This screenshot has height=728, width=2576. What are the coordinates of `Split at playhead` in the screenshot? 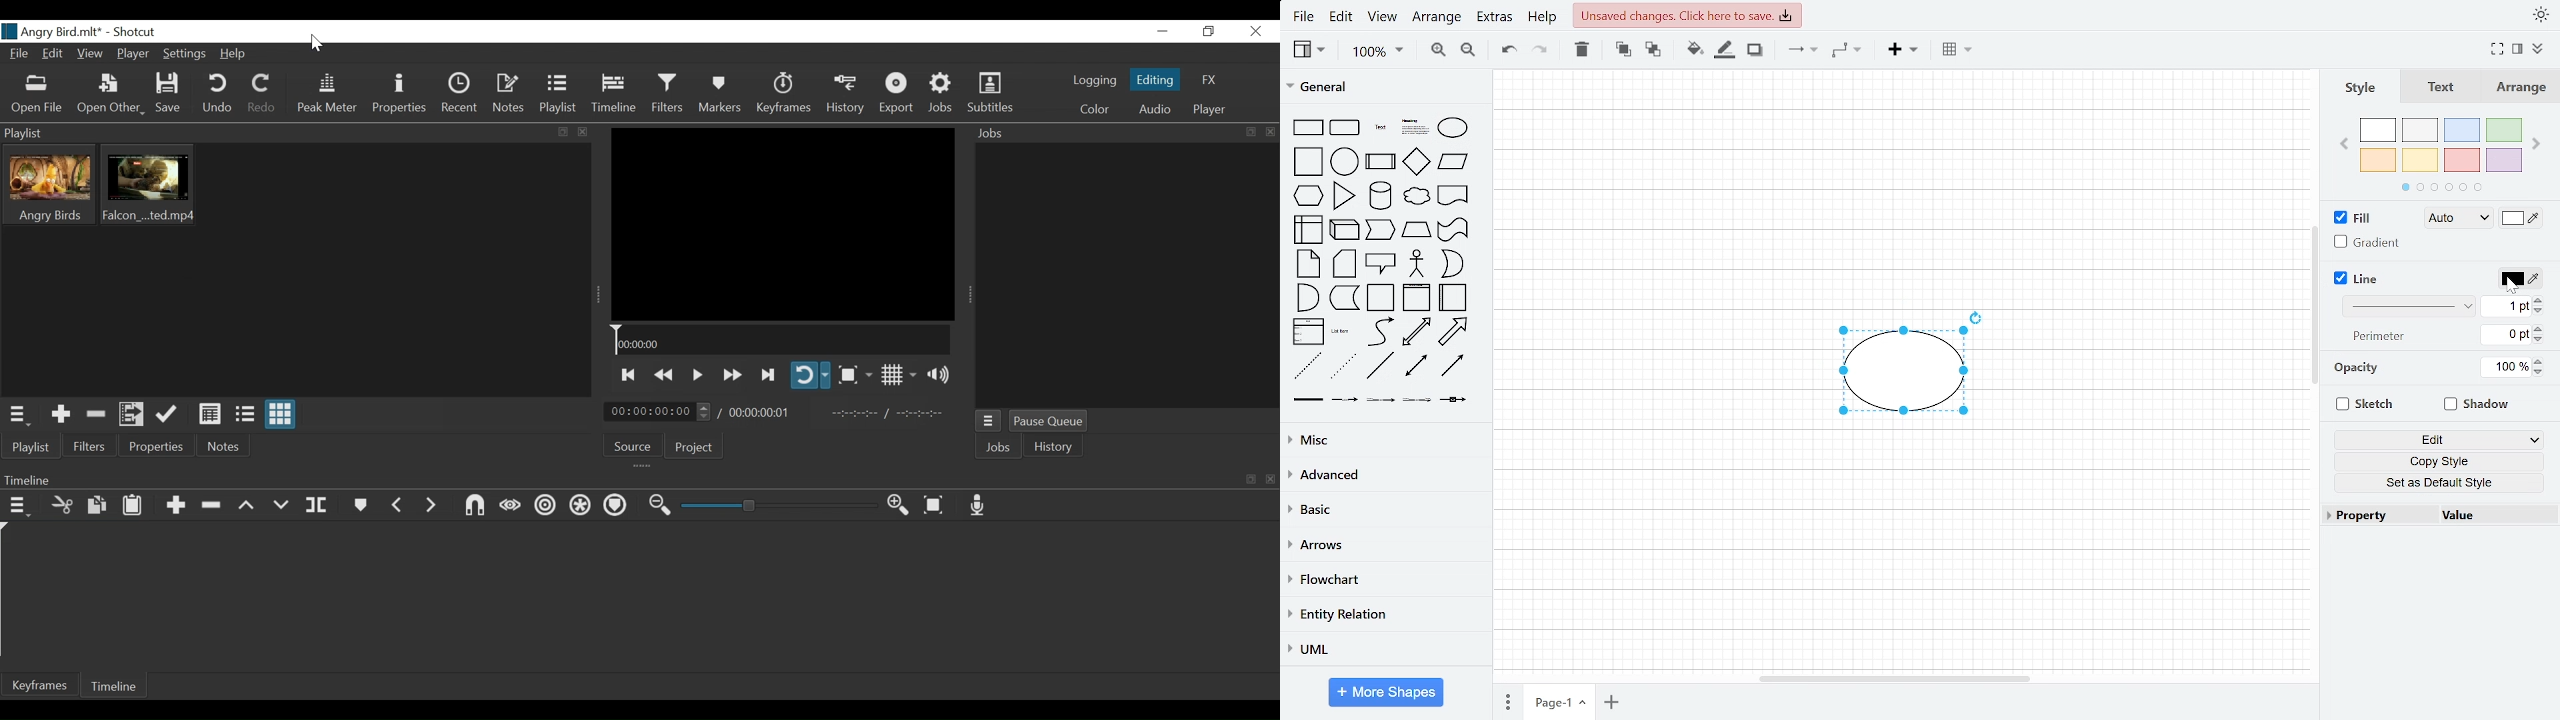 It's located at (317, 505).